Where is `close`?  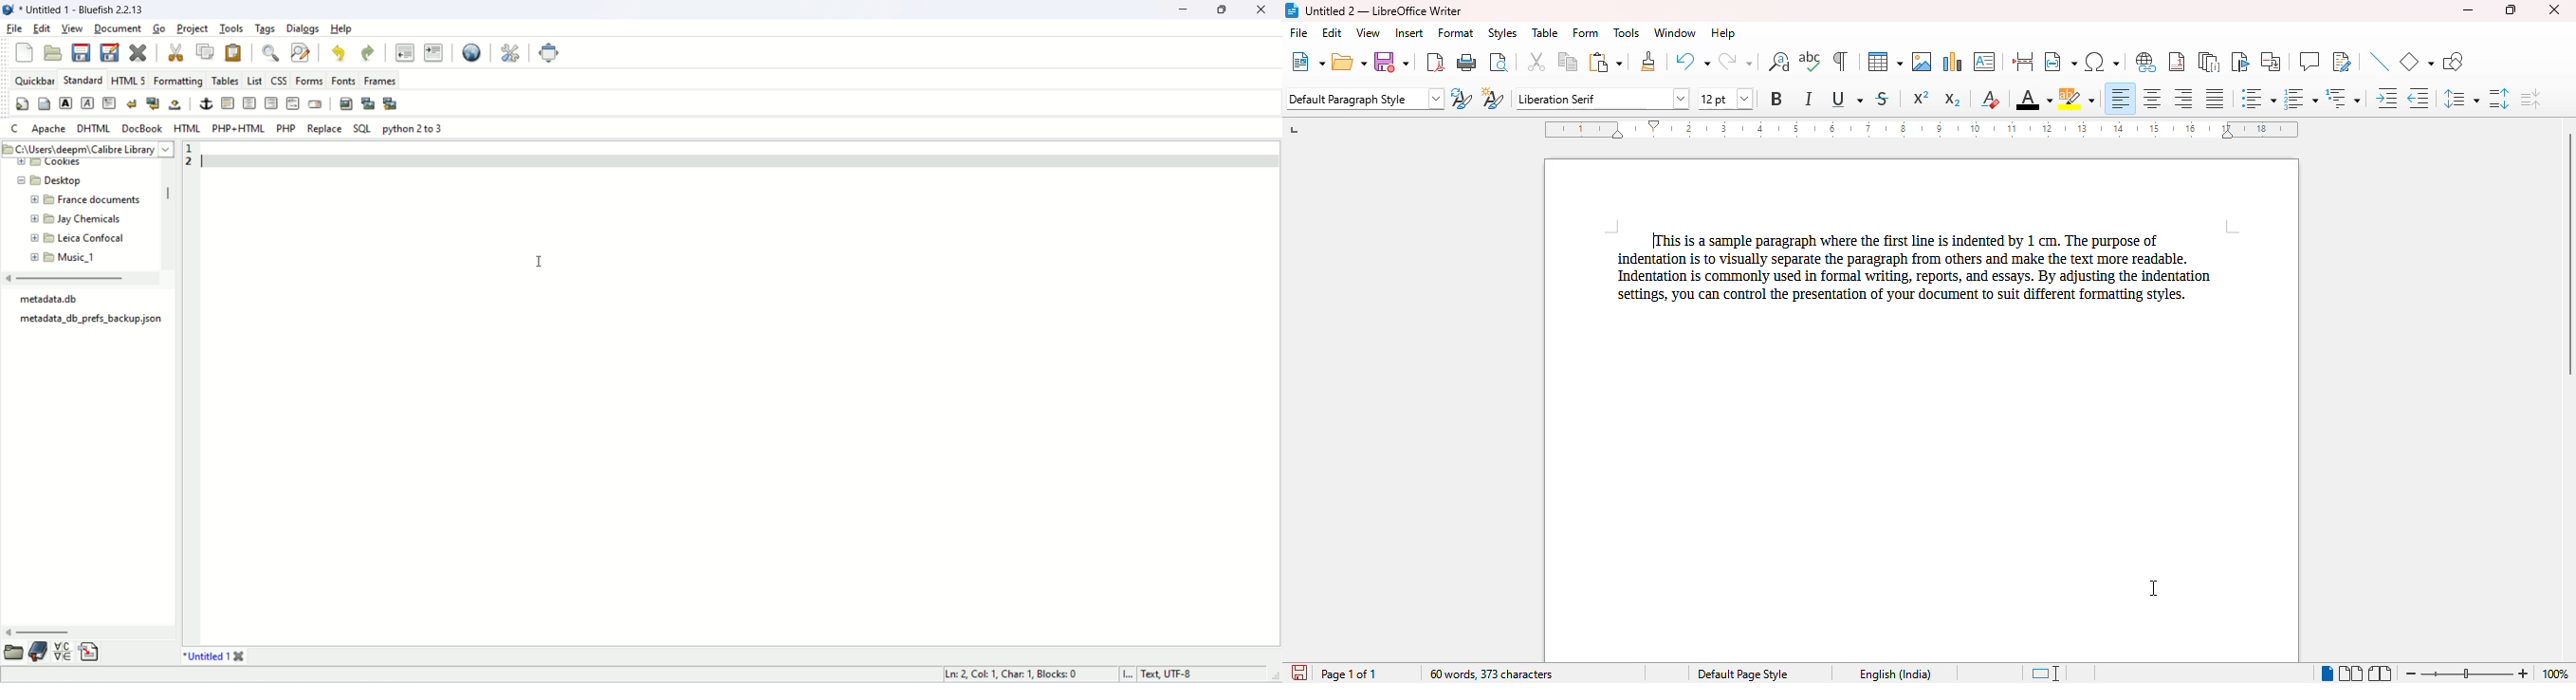
close is located at coordinates (138, 51).